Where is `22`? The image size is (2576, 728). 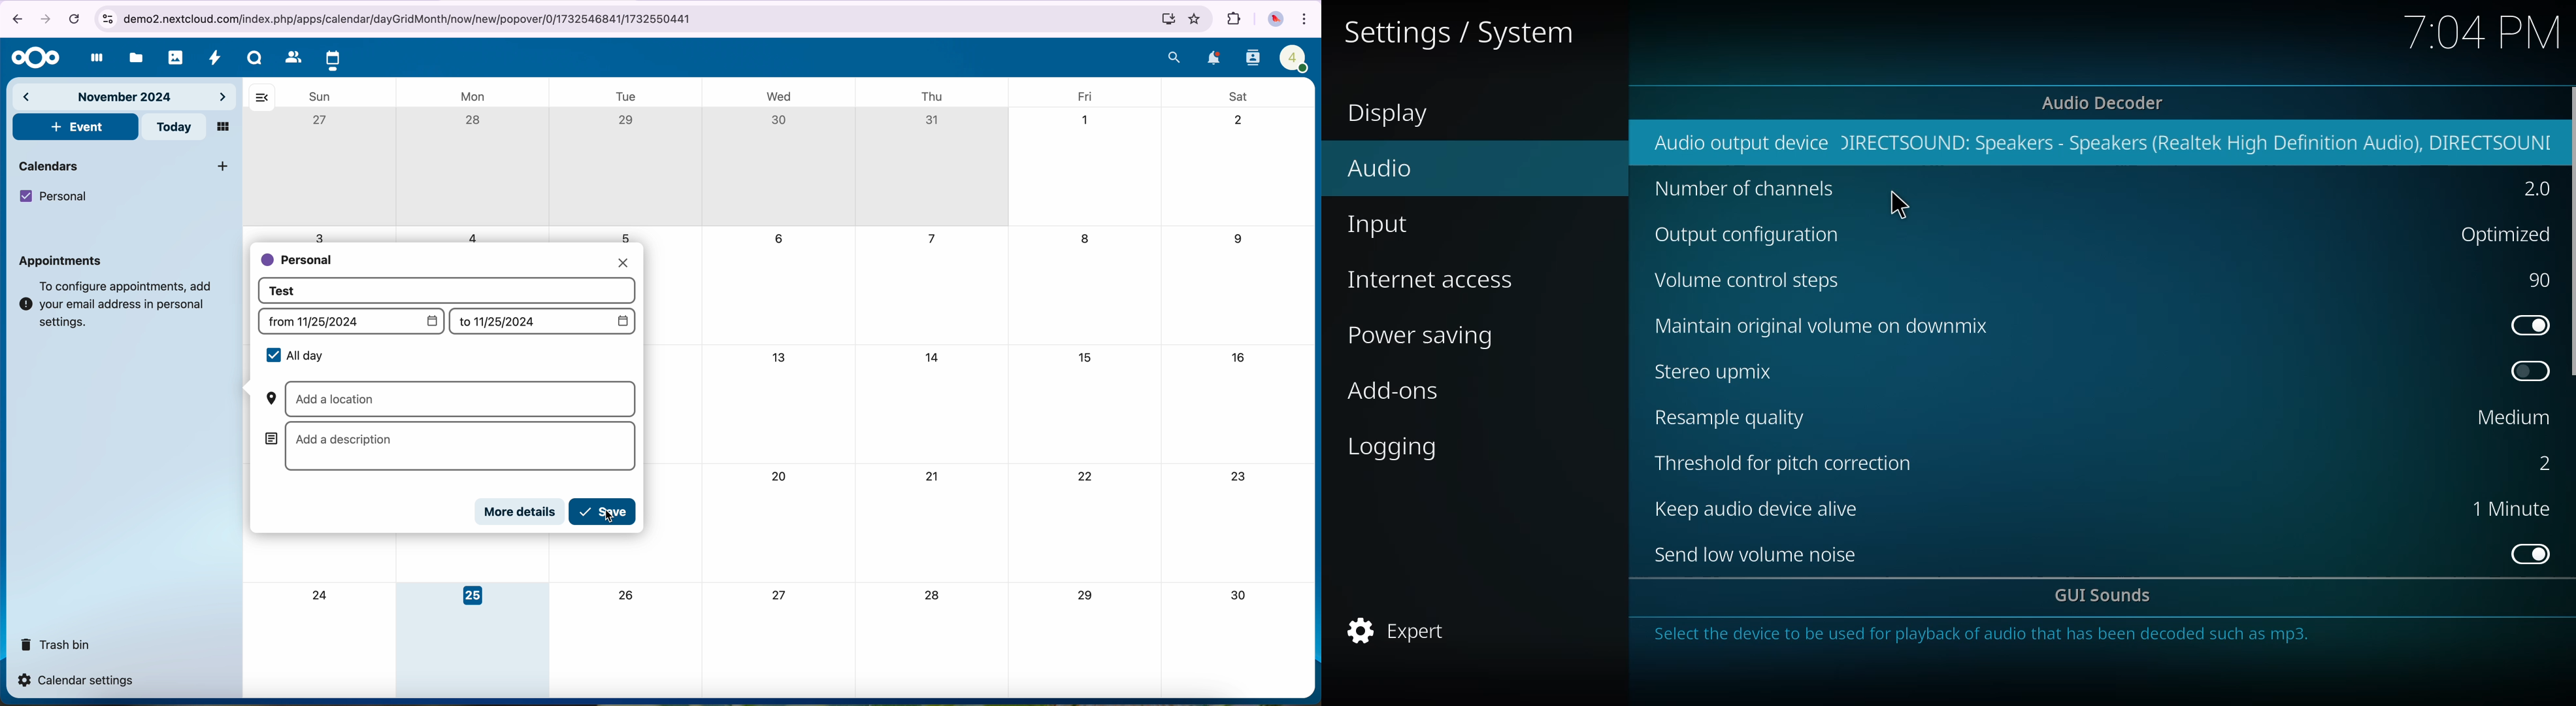 22 is located at coordinates (1085, 476).